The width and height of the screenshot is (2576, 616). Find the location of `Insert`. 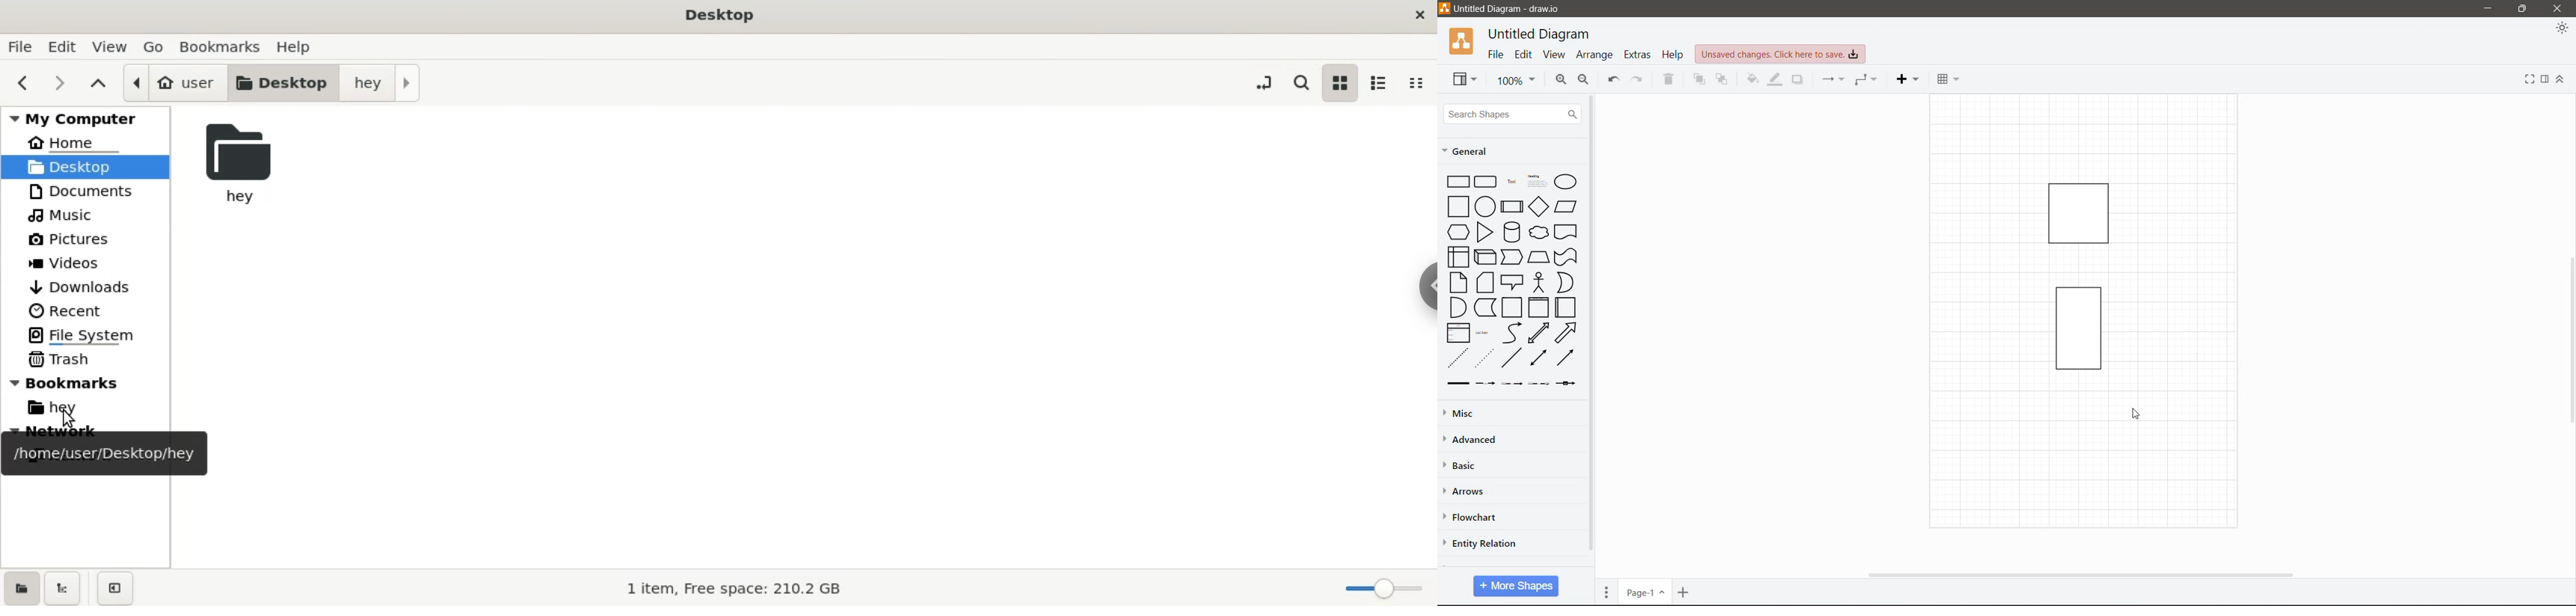

Insert is located at coordinates (1907, 79).